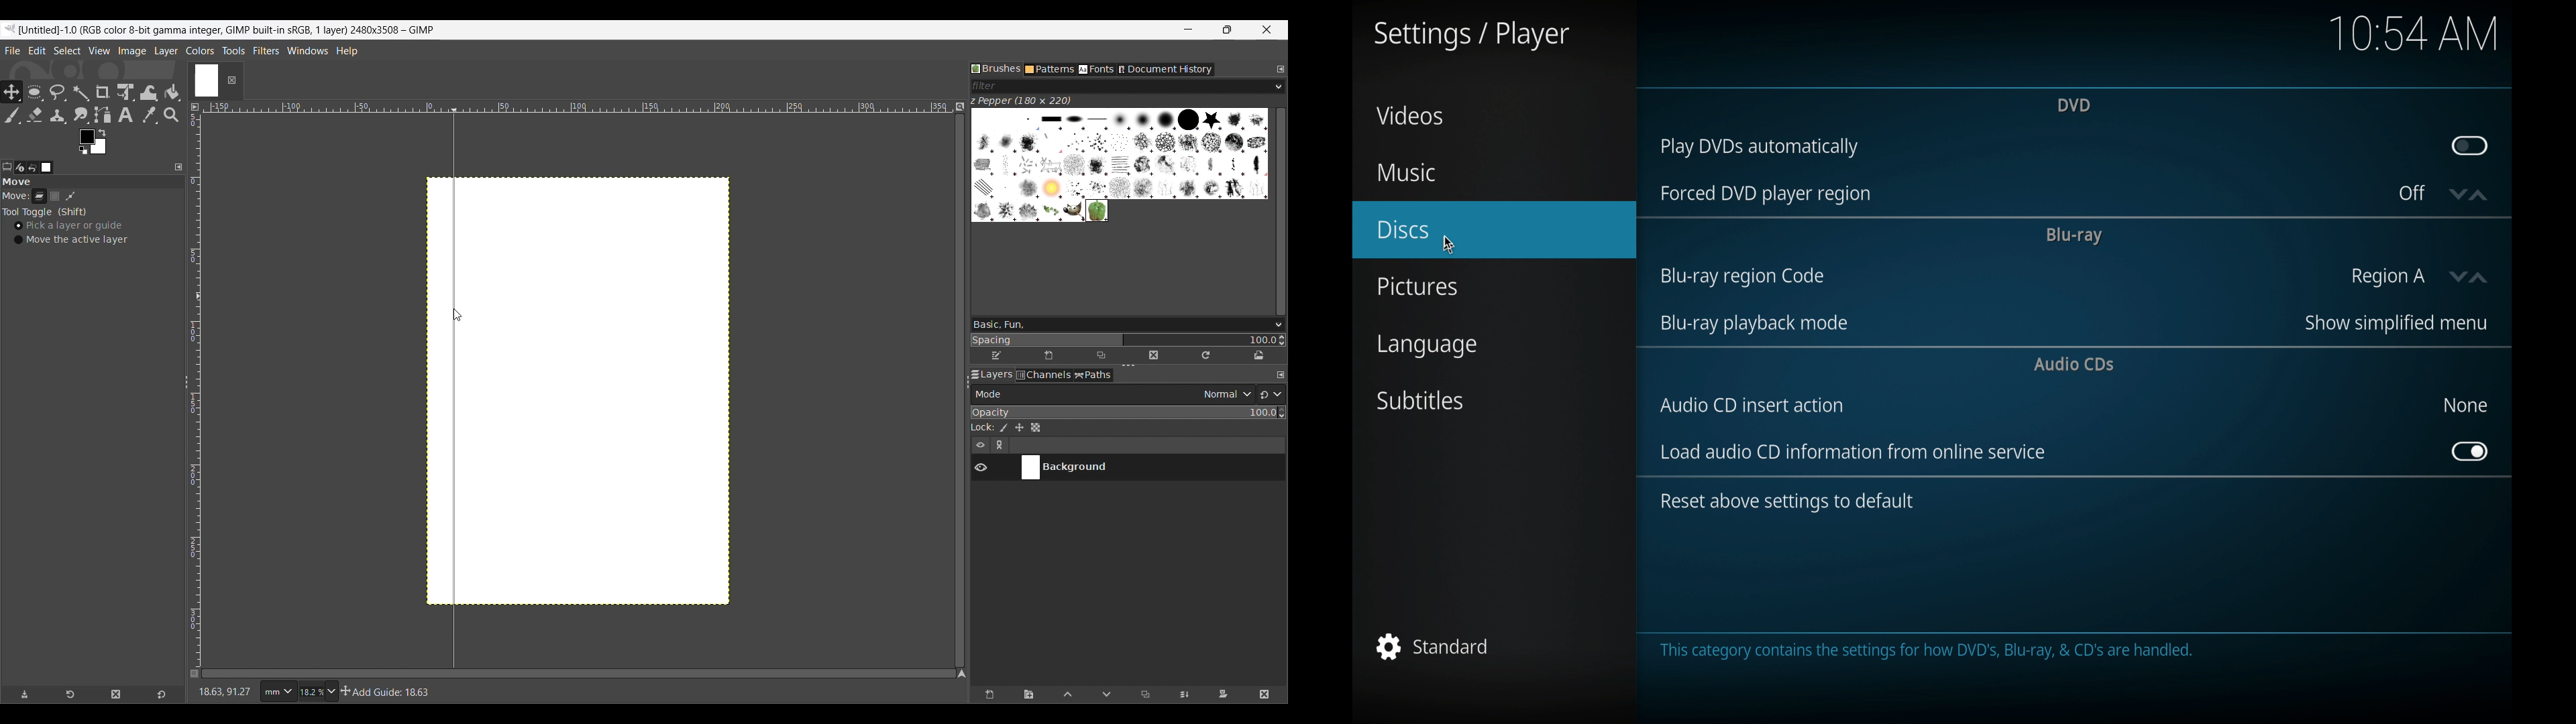 This screenshot has height=728, width=2576. What do you see at coordinates (1165, 70) in the screenshot?
I see `Document history tab` at bounding box center [1165, 70].